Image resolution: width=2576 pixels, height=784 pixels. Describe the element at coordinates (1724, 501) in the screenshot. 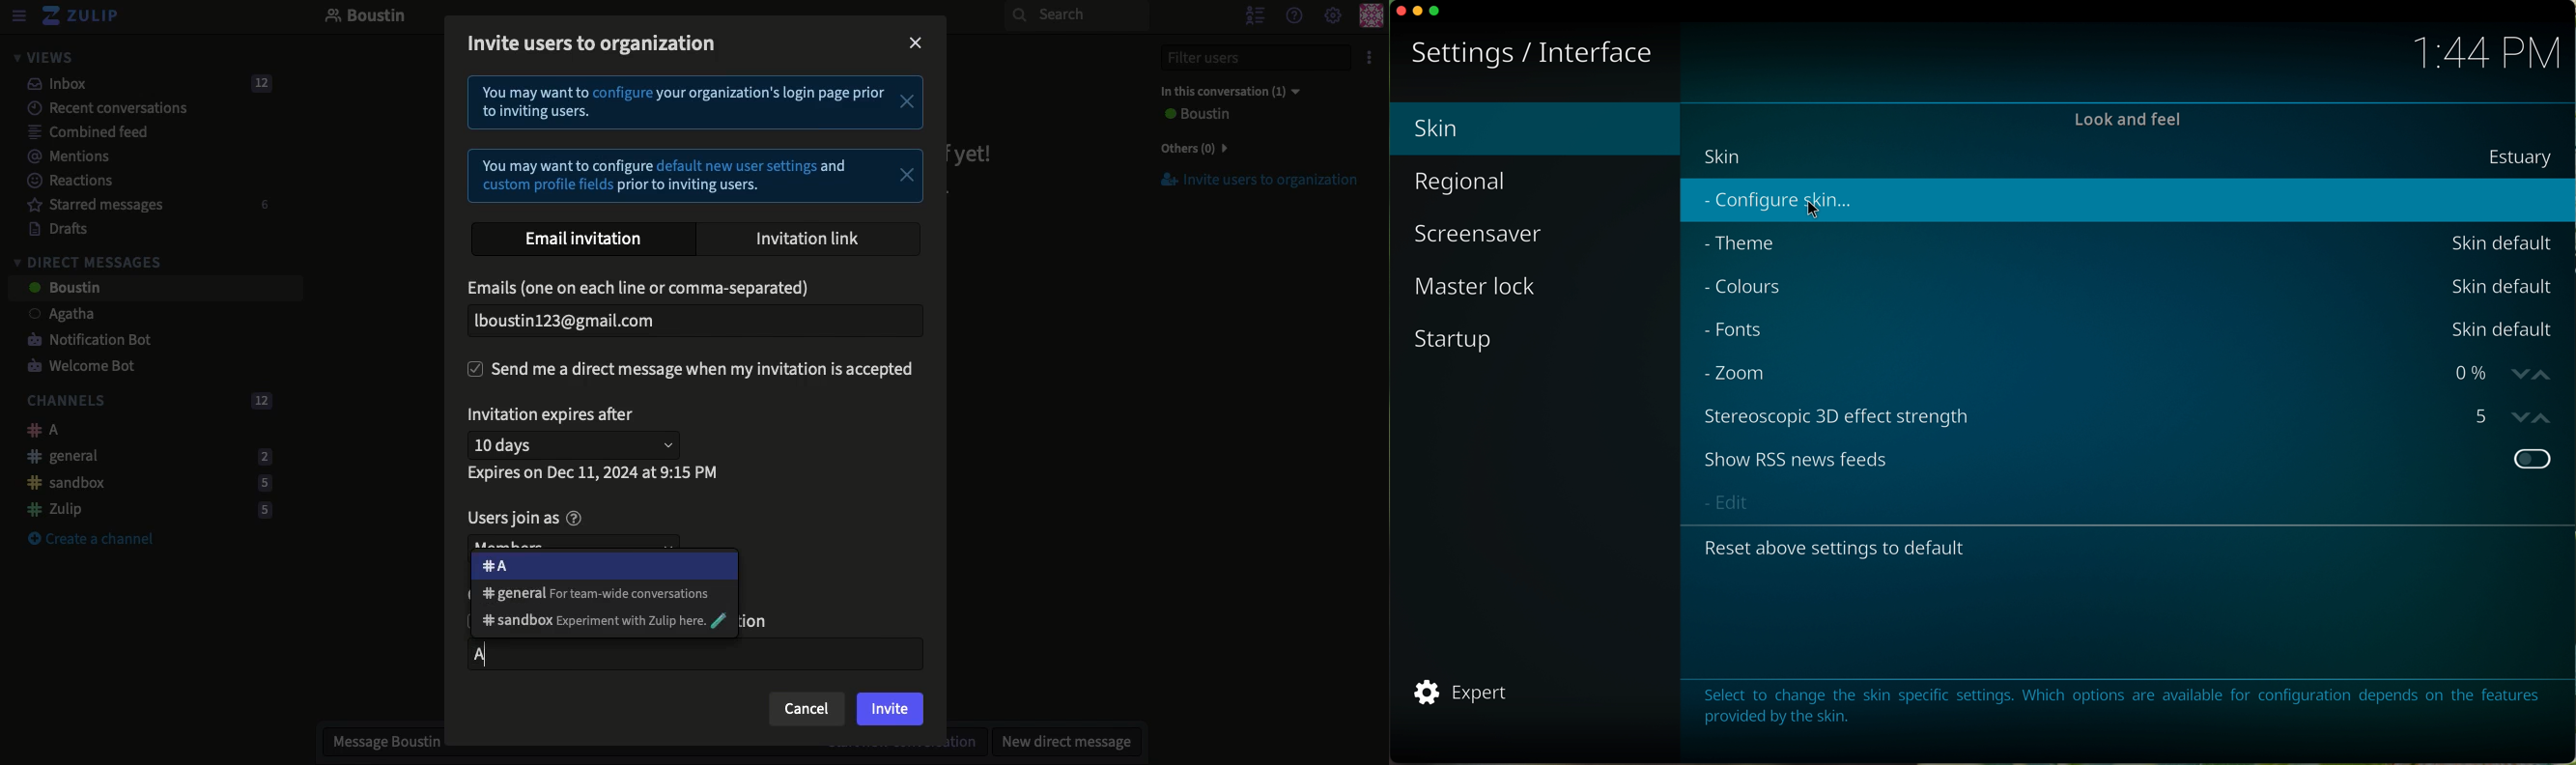

I see `edit` at that location.